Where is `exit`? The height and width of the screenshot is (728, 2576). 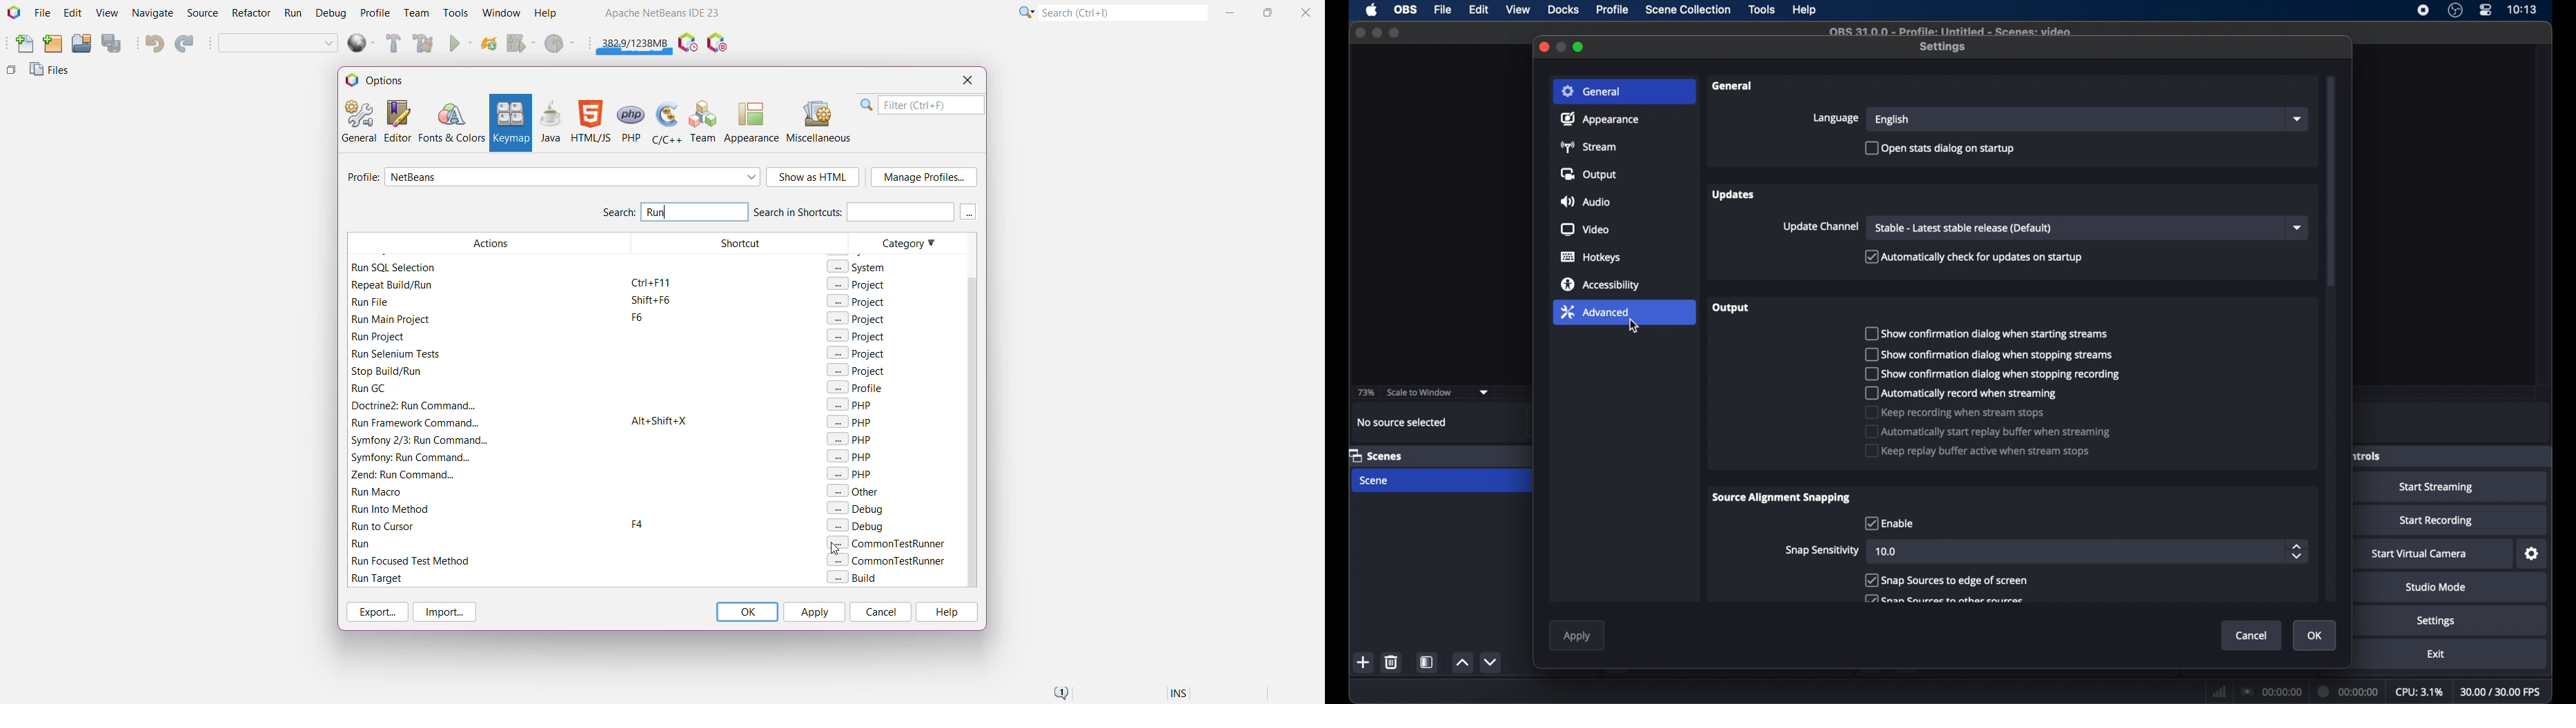
exit is located at coordinates (2437, 654).